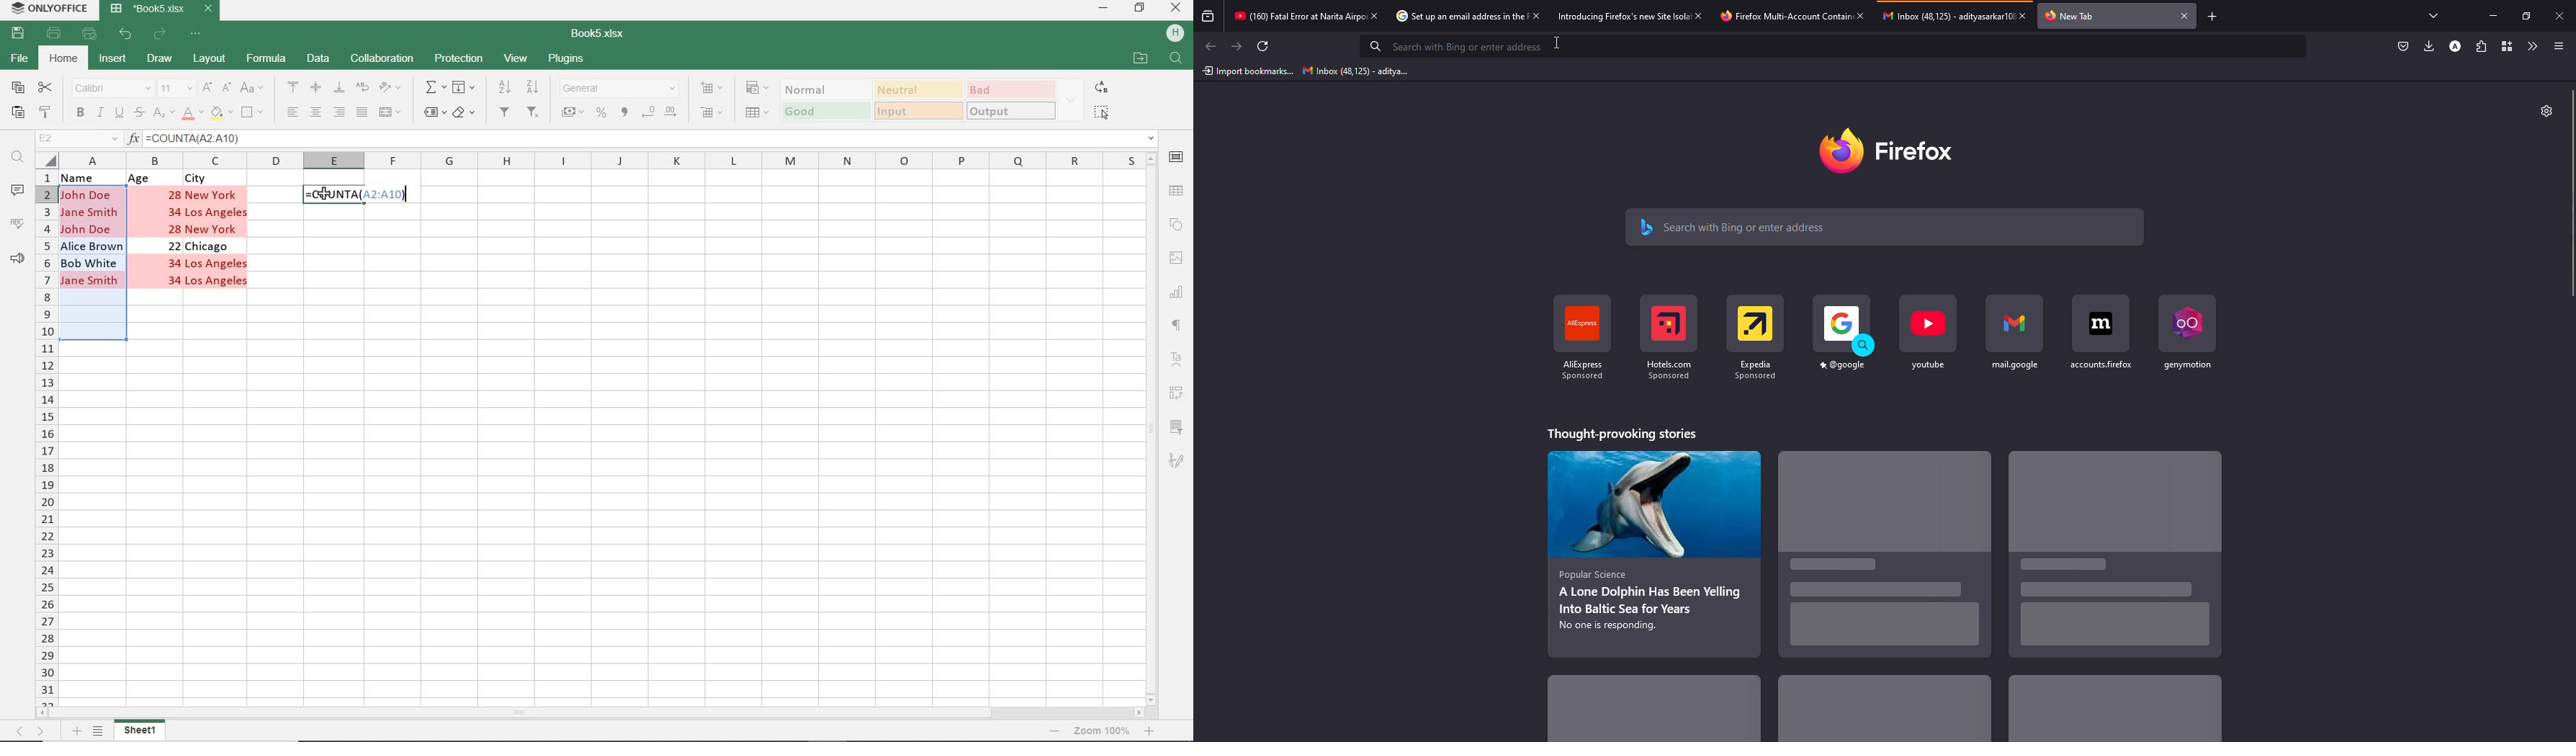 This screenshot has width=2576, height=756. What do you see at coordinates (1209, 15) in the screenshot?
I see `view recent` at bounding box center [1209, 15].